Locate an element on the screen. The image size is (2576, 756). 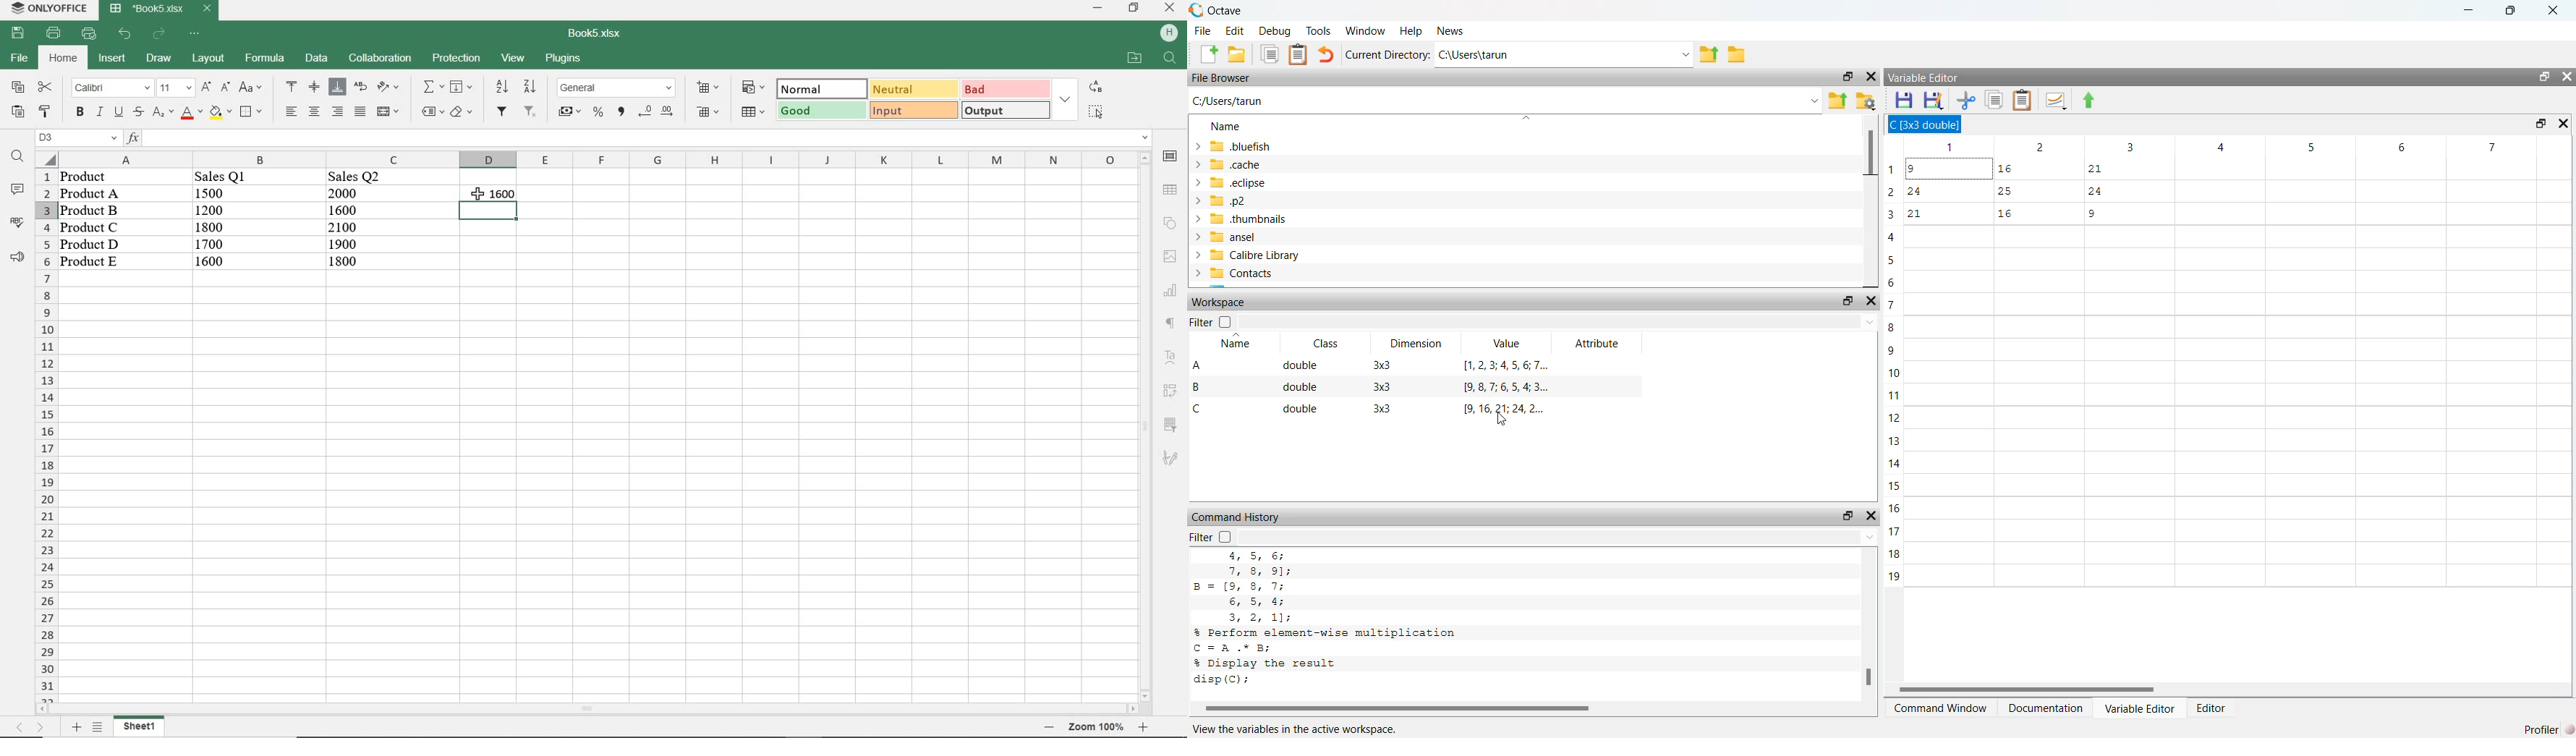
text art is located at coordinates (1172, 357).